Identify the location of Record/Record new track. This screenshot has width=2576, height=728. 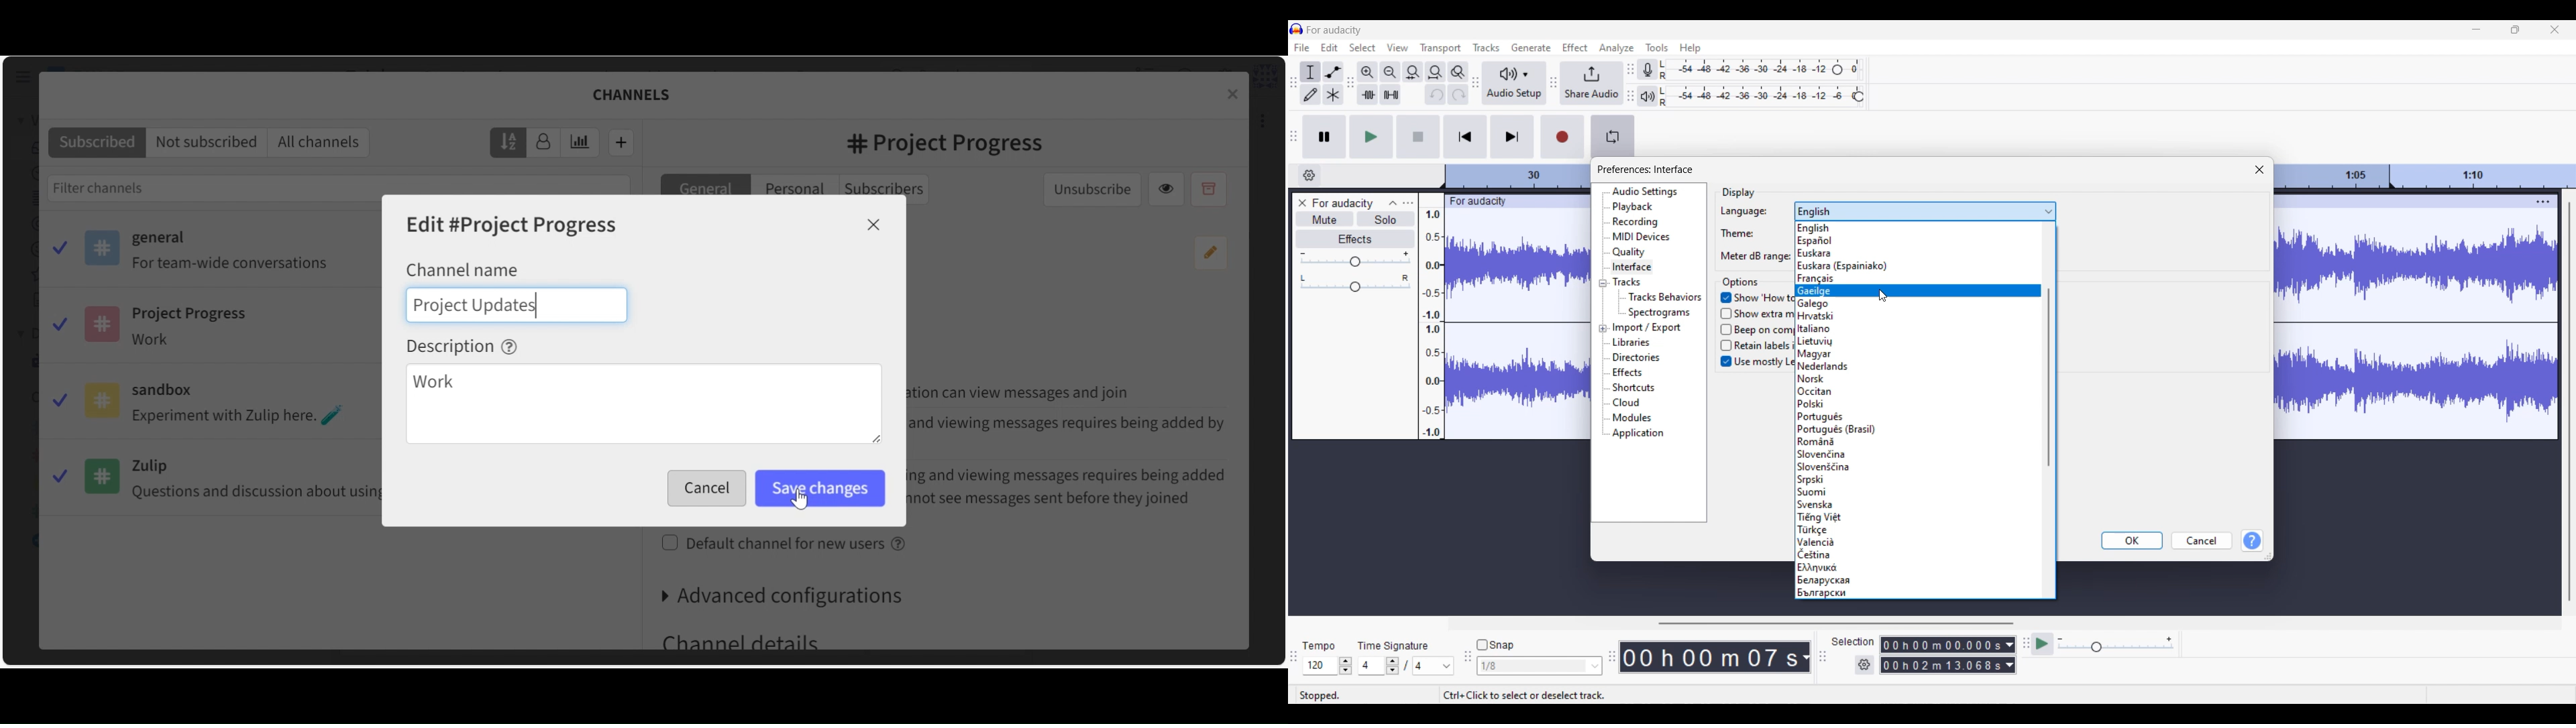
(1562, 137).